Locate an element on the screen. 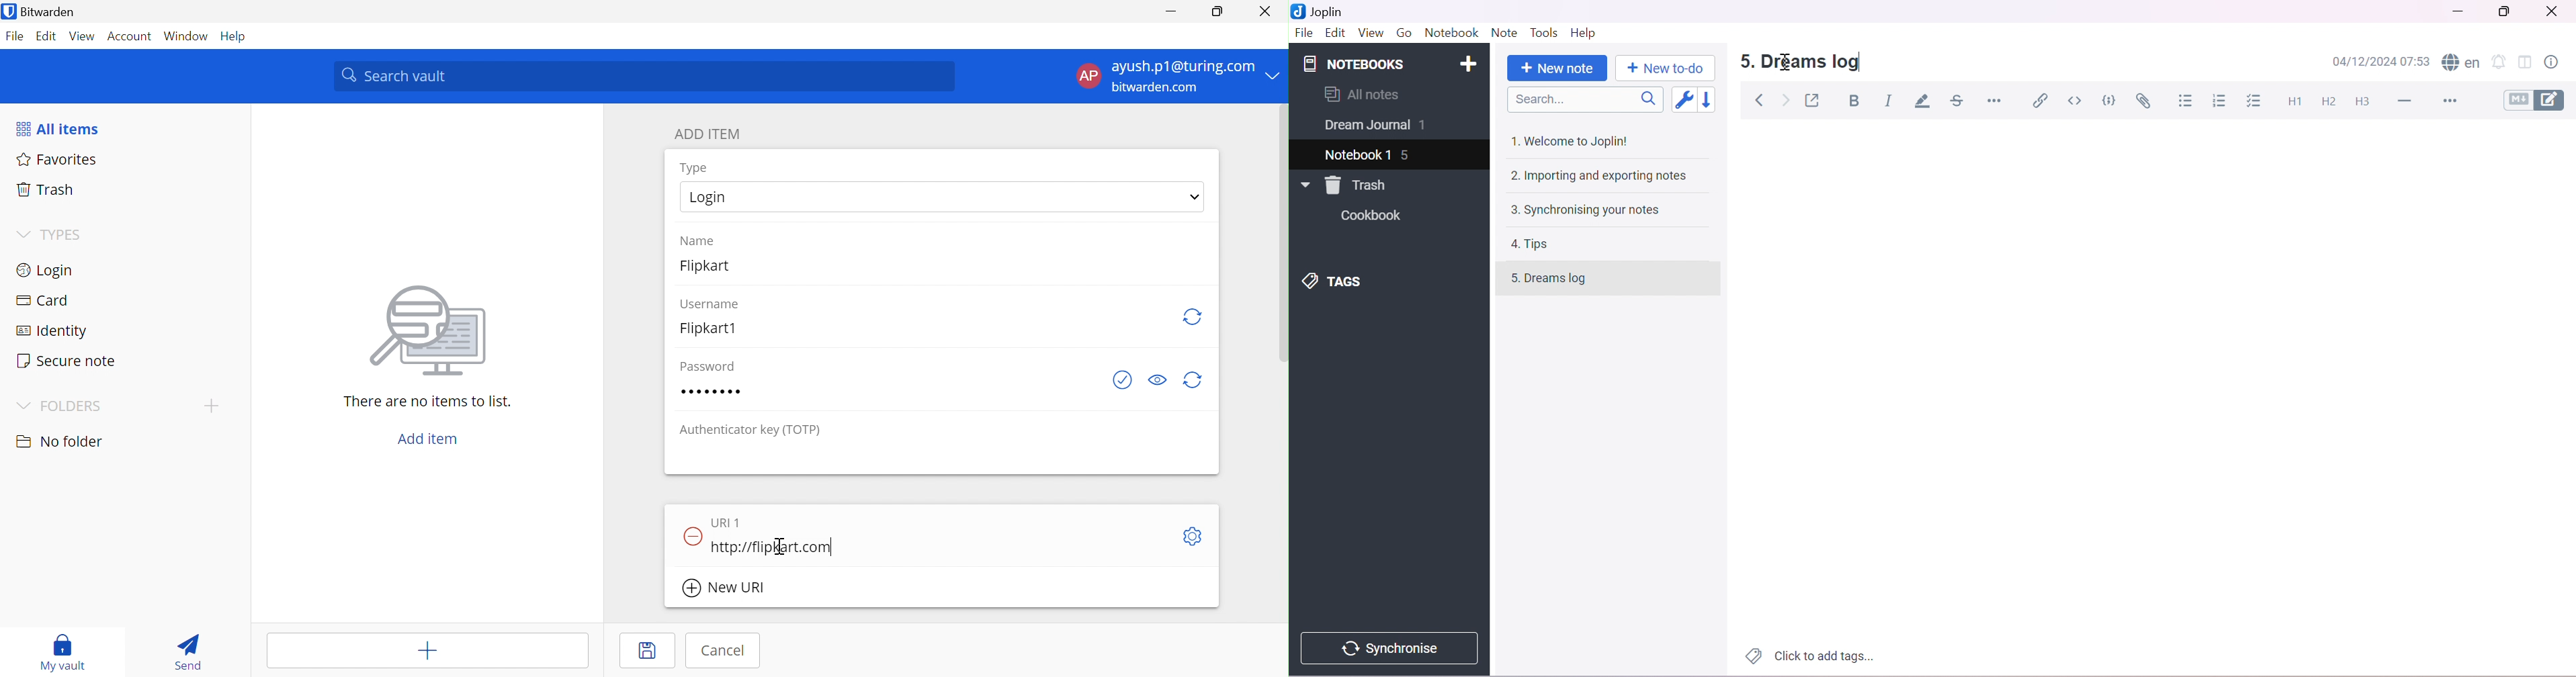 The image size is (2576, 700). Close is located at coordinates (2555, 11).